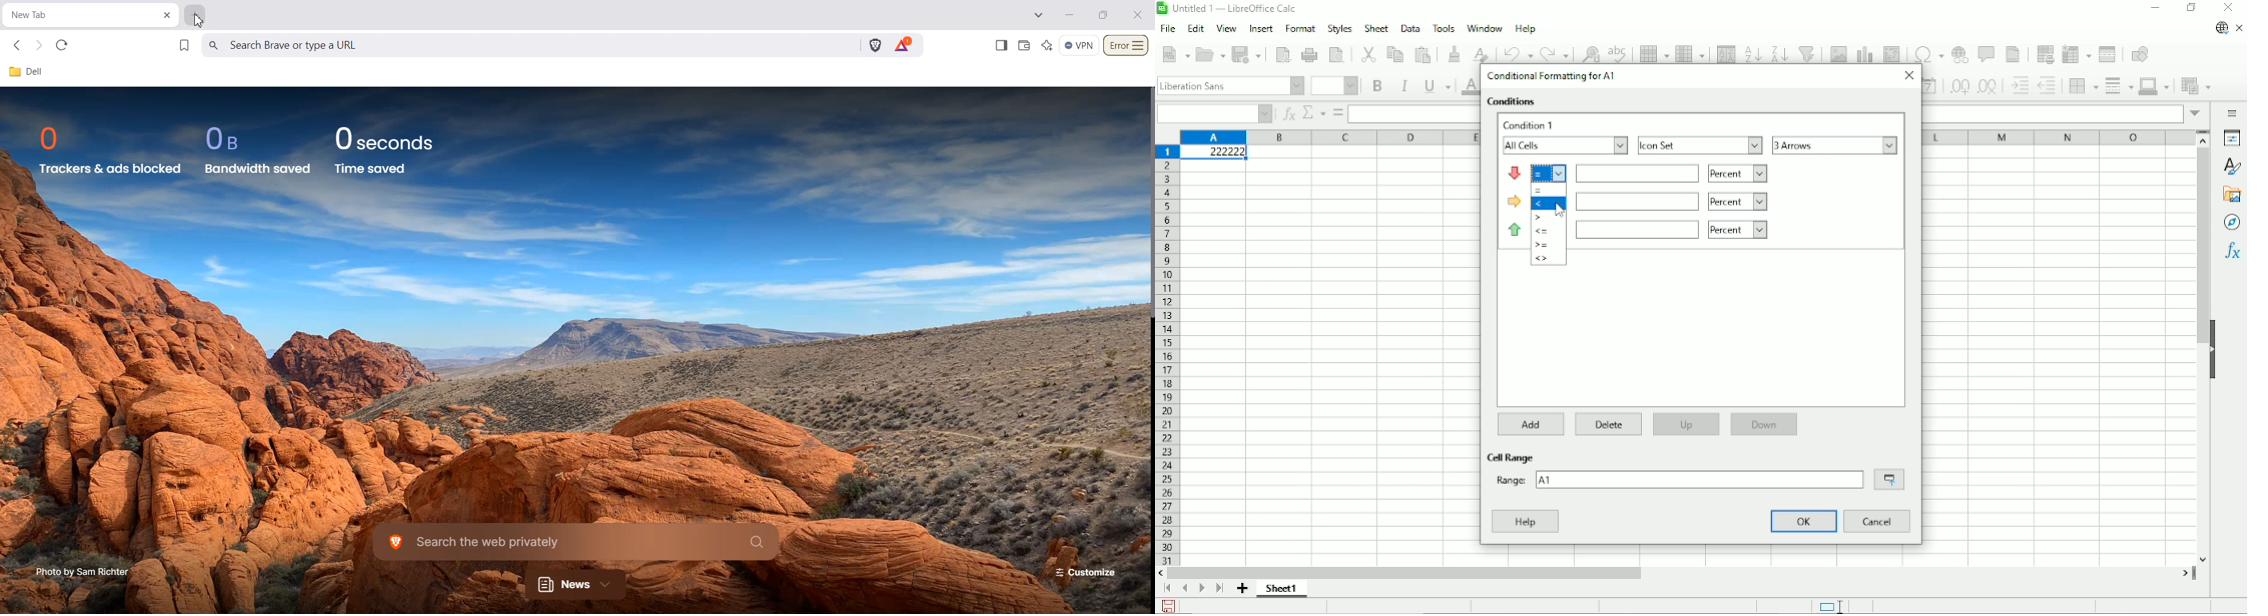  I want to click on Icon set, so click(1700, 145).